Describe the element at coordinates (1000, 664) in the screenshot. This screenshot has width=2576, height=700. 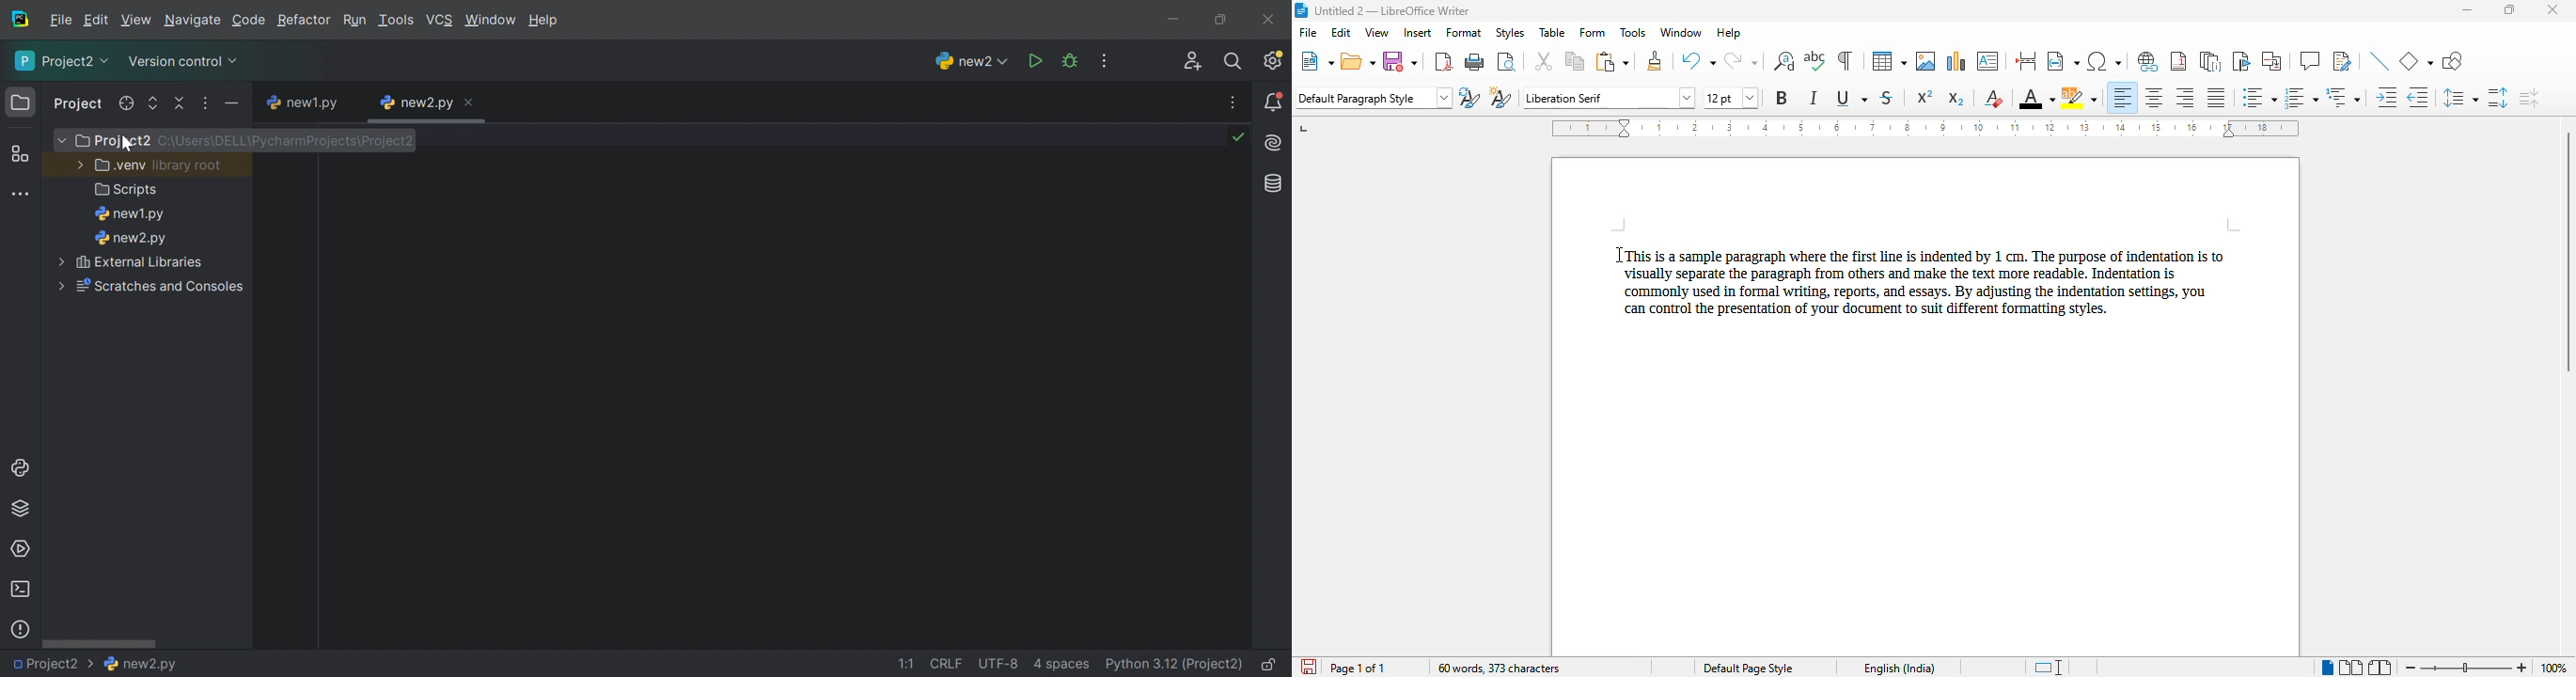
I see `UTF-8` at that location.